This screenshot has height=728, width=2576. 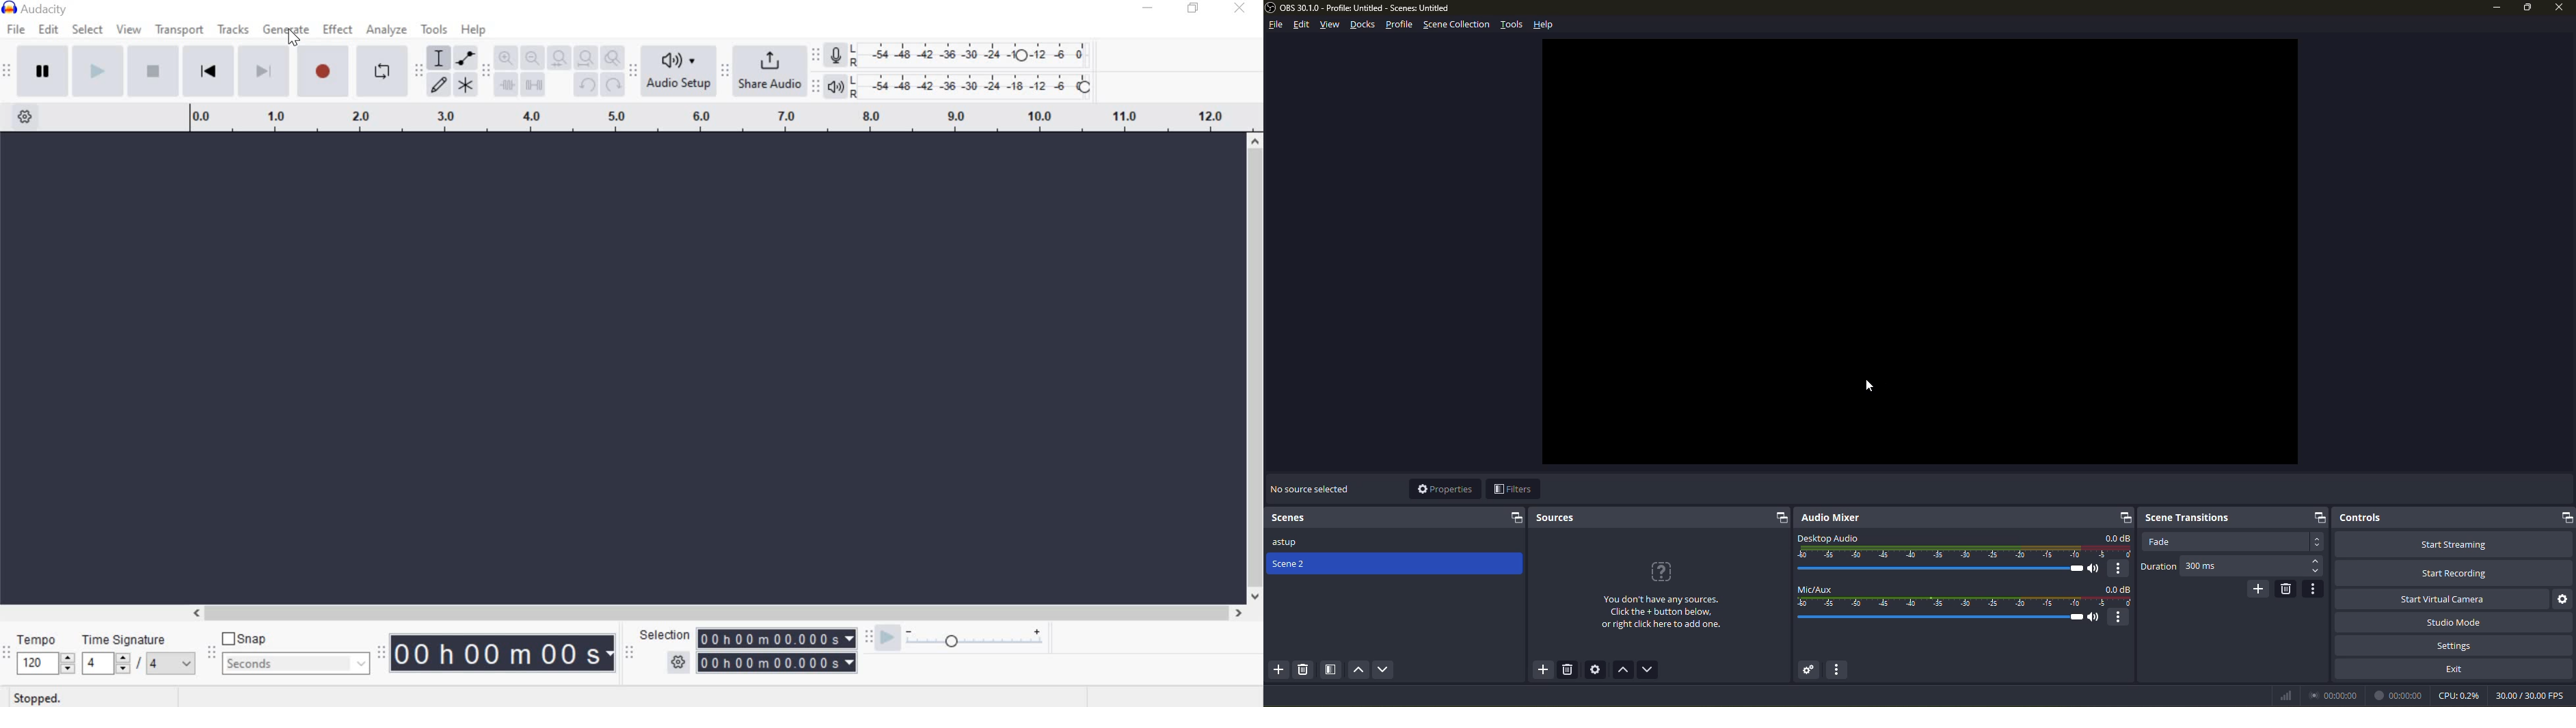 What do you see at coordinates (51, 29) in the screenshot?
I see `edit` at bounding box center [51, 29].